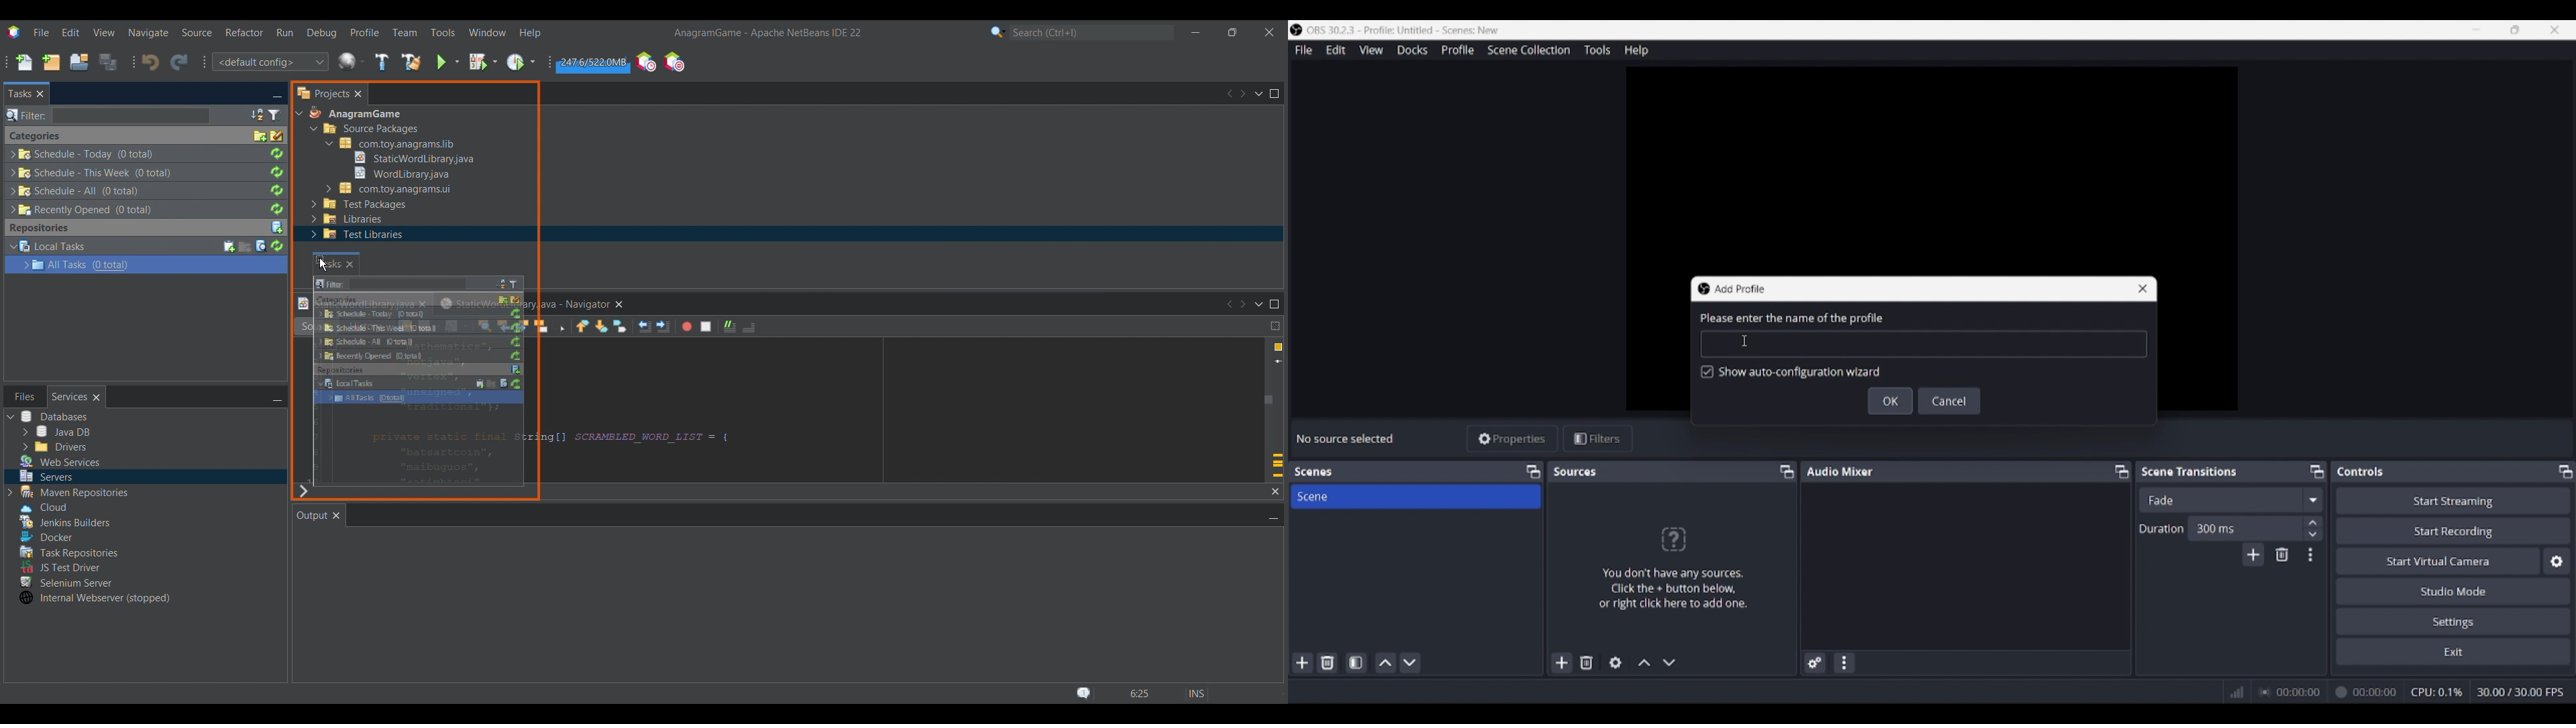 The height and width of the screenshot is (728, 2576). I want to click on Panel title, so click(1840, 471).